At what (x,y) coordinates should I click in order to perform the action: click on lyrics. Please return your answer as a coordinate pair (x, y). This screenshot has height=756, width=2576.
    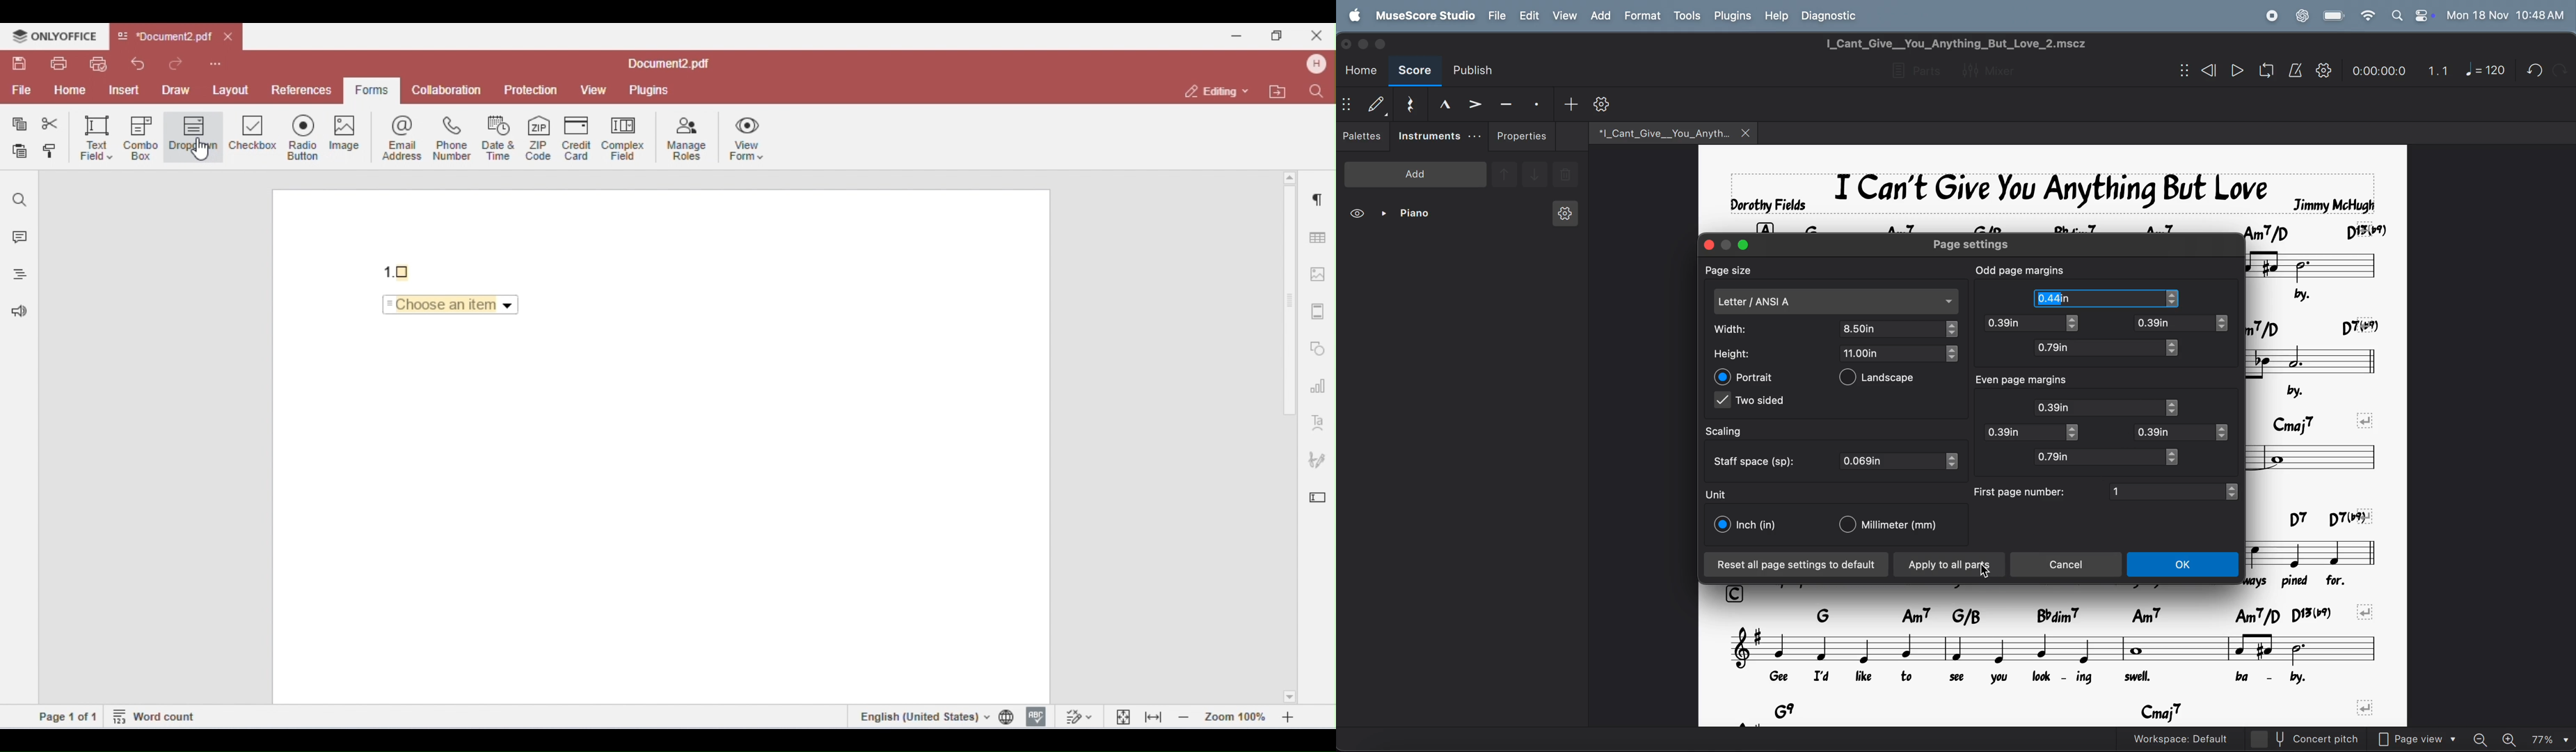
    Looking at the image, I should click on (2330, 293).